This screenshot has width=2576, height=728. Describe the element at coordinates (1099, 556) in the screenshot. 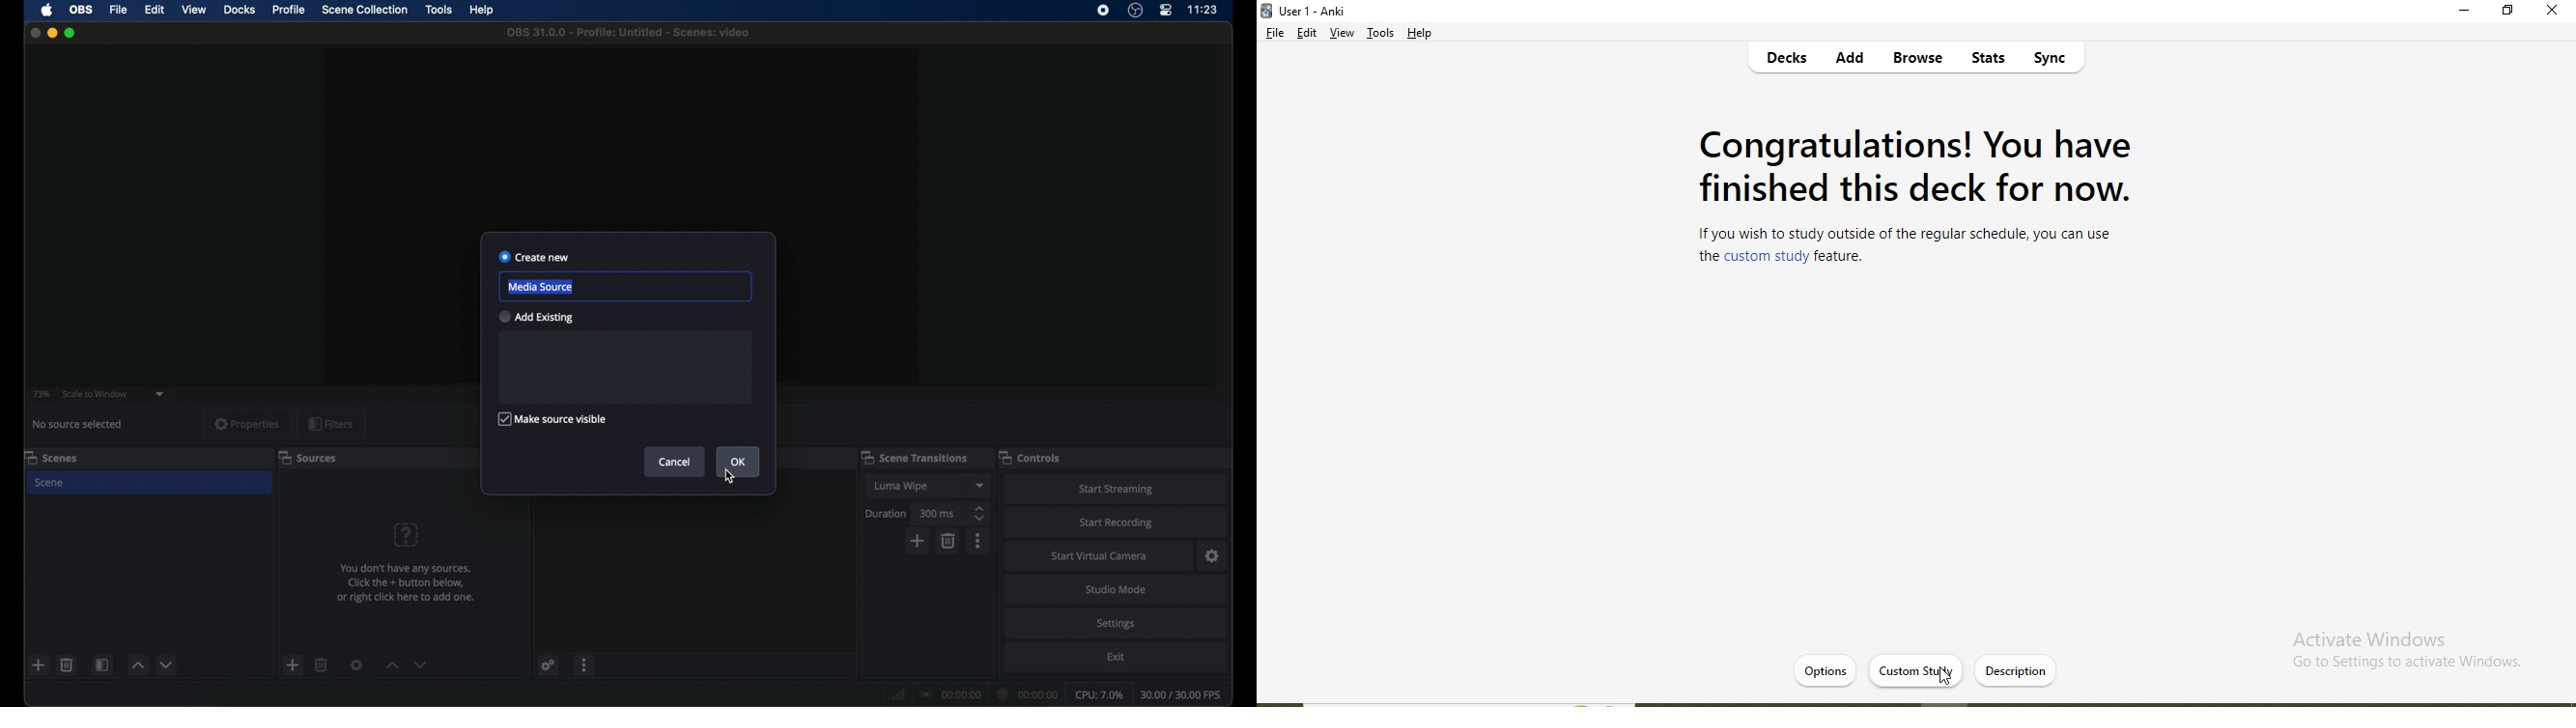

I see `start virtual camera` at that location.